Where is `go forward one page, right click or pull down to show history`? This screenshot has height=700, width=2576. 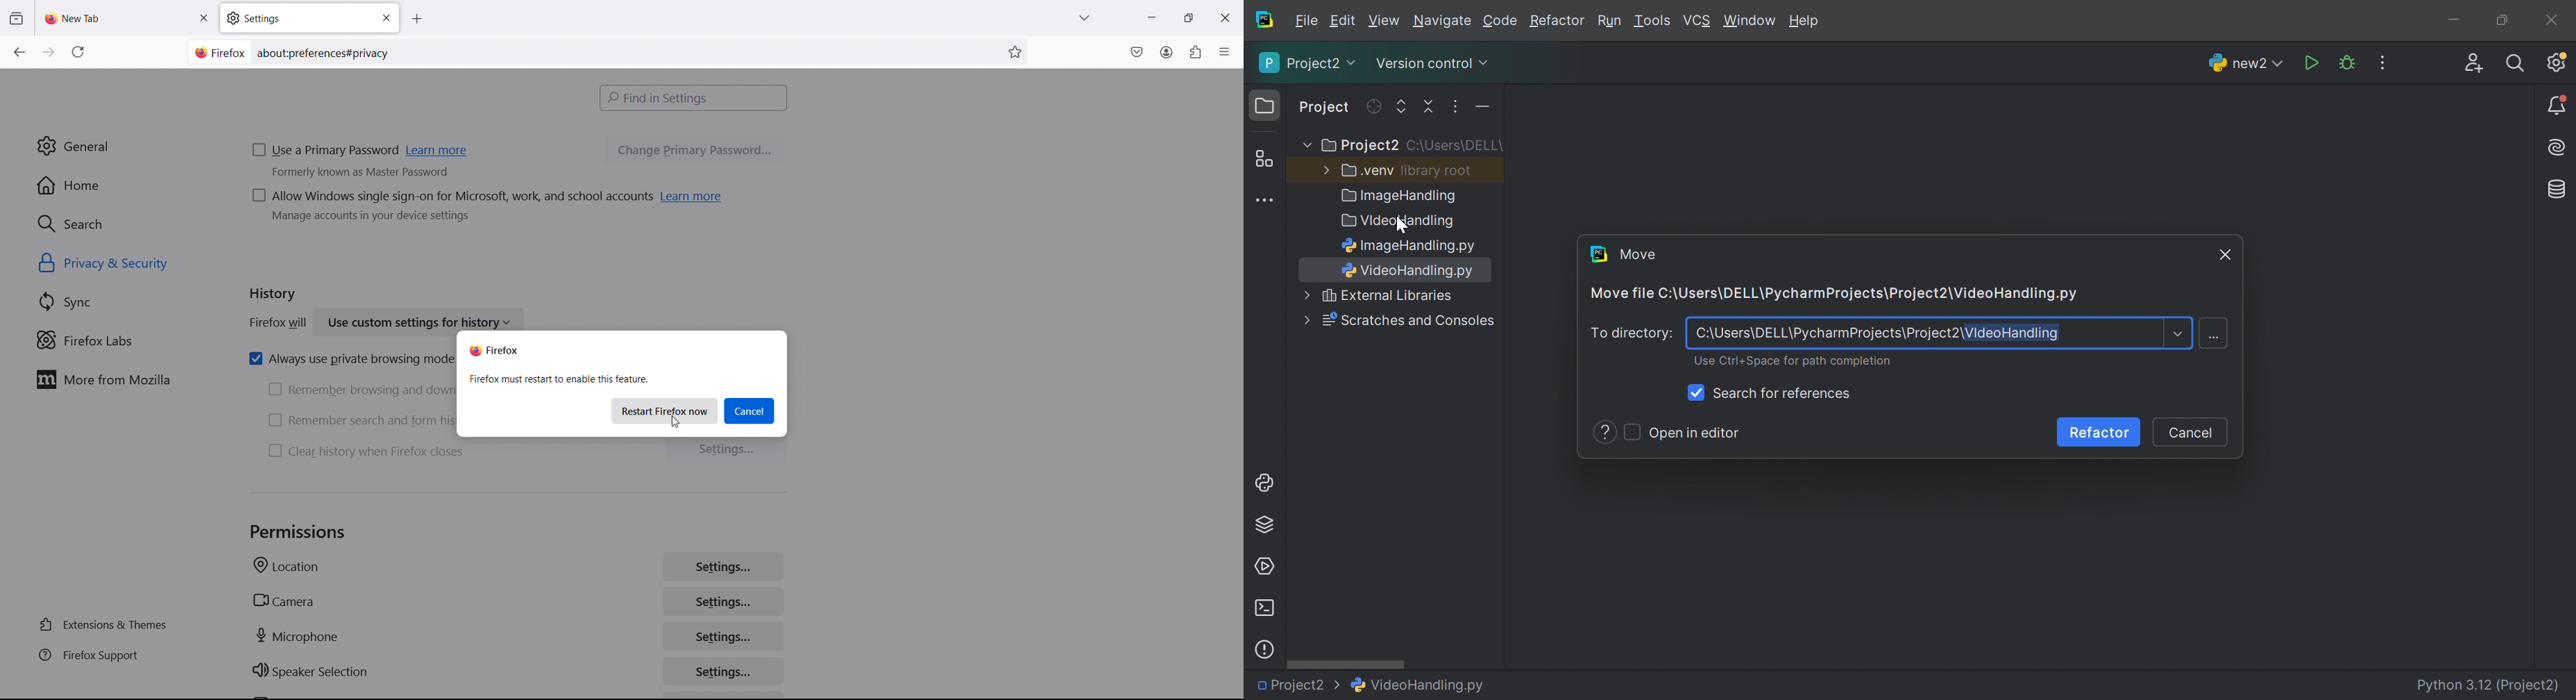 go forward one page, right click or pull down to show history is located at coordinates (49, 52).